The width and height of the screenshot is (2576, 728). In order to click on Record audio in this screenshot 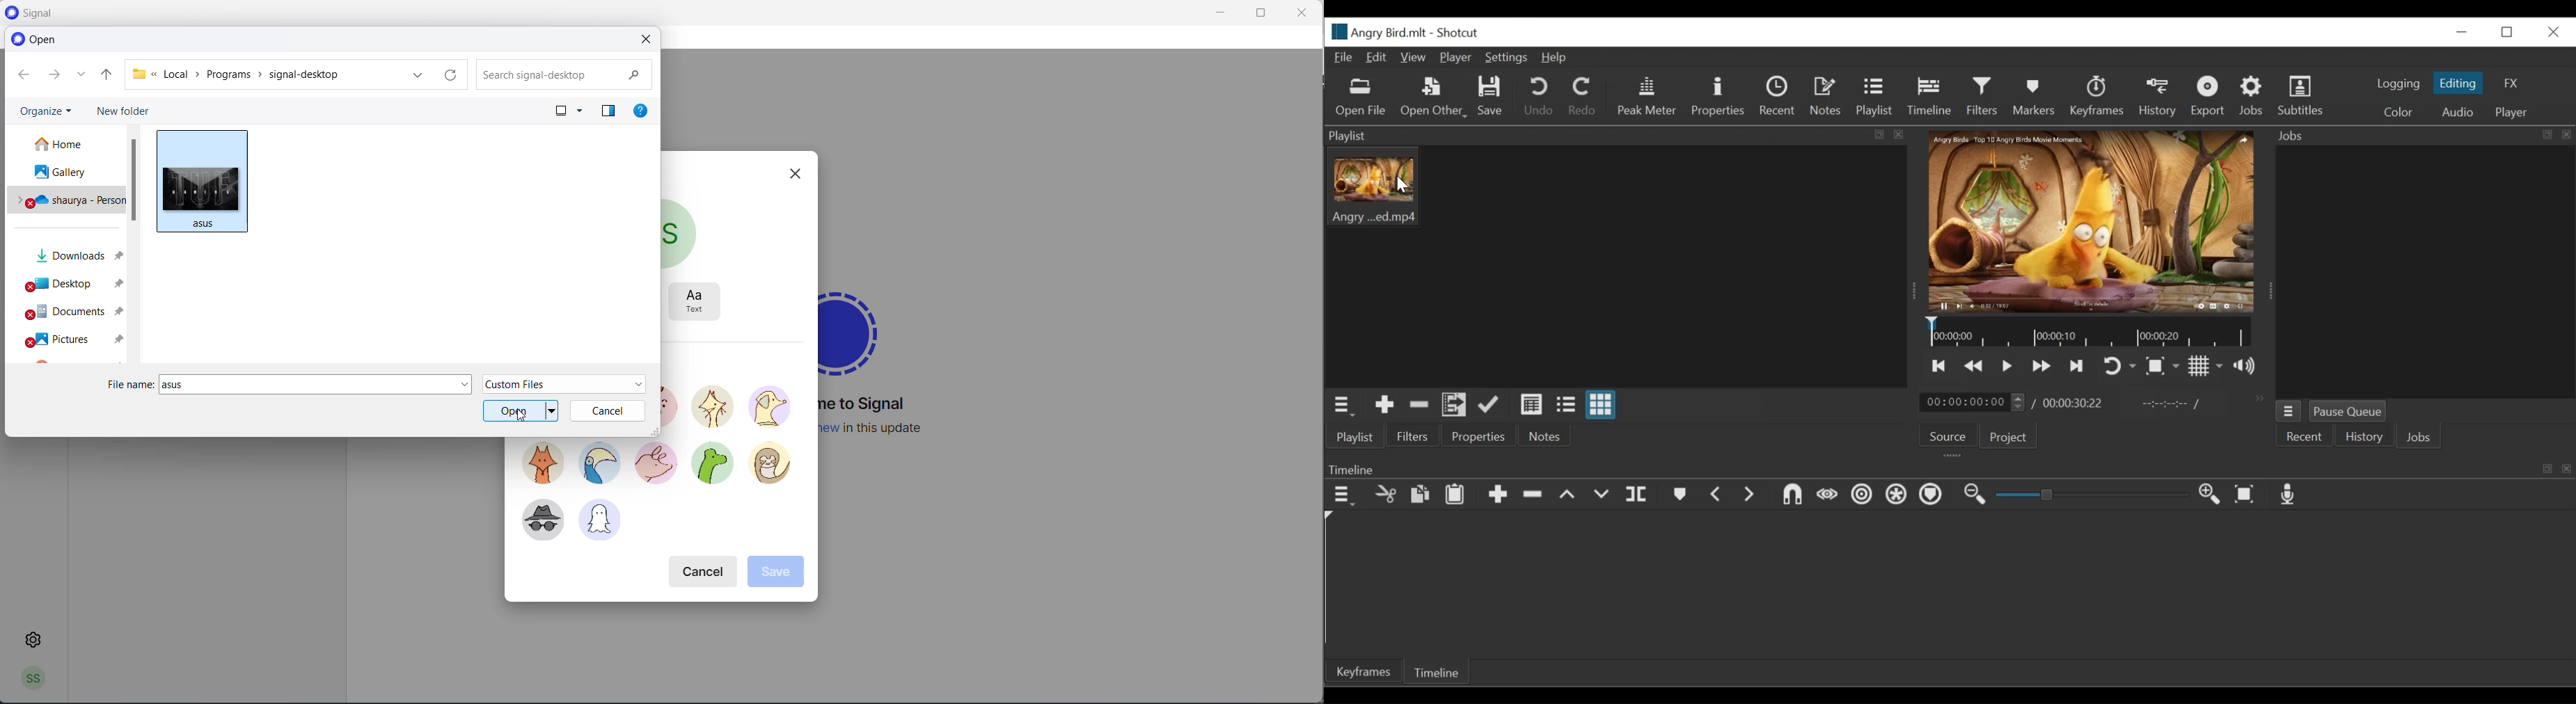, I will do `click(2289, 495)`.